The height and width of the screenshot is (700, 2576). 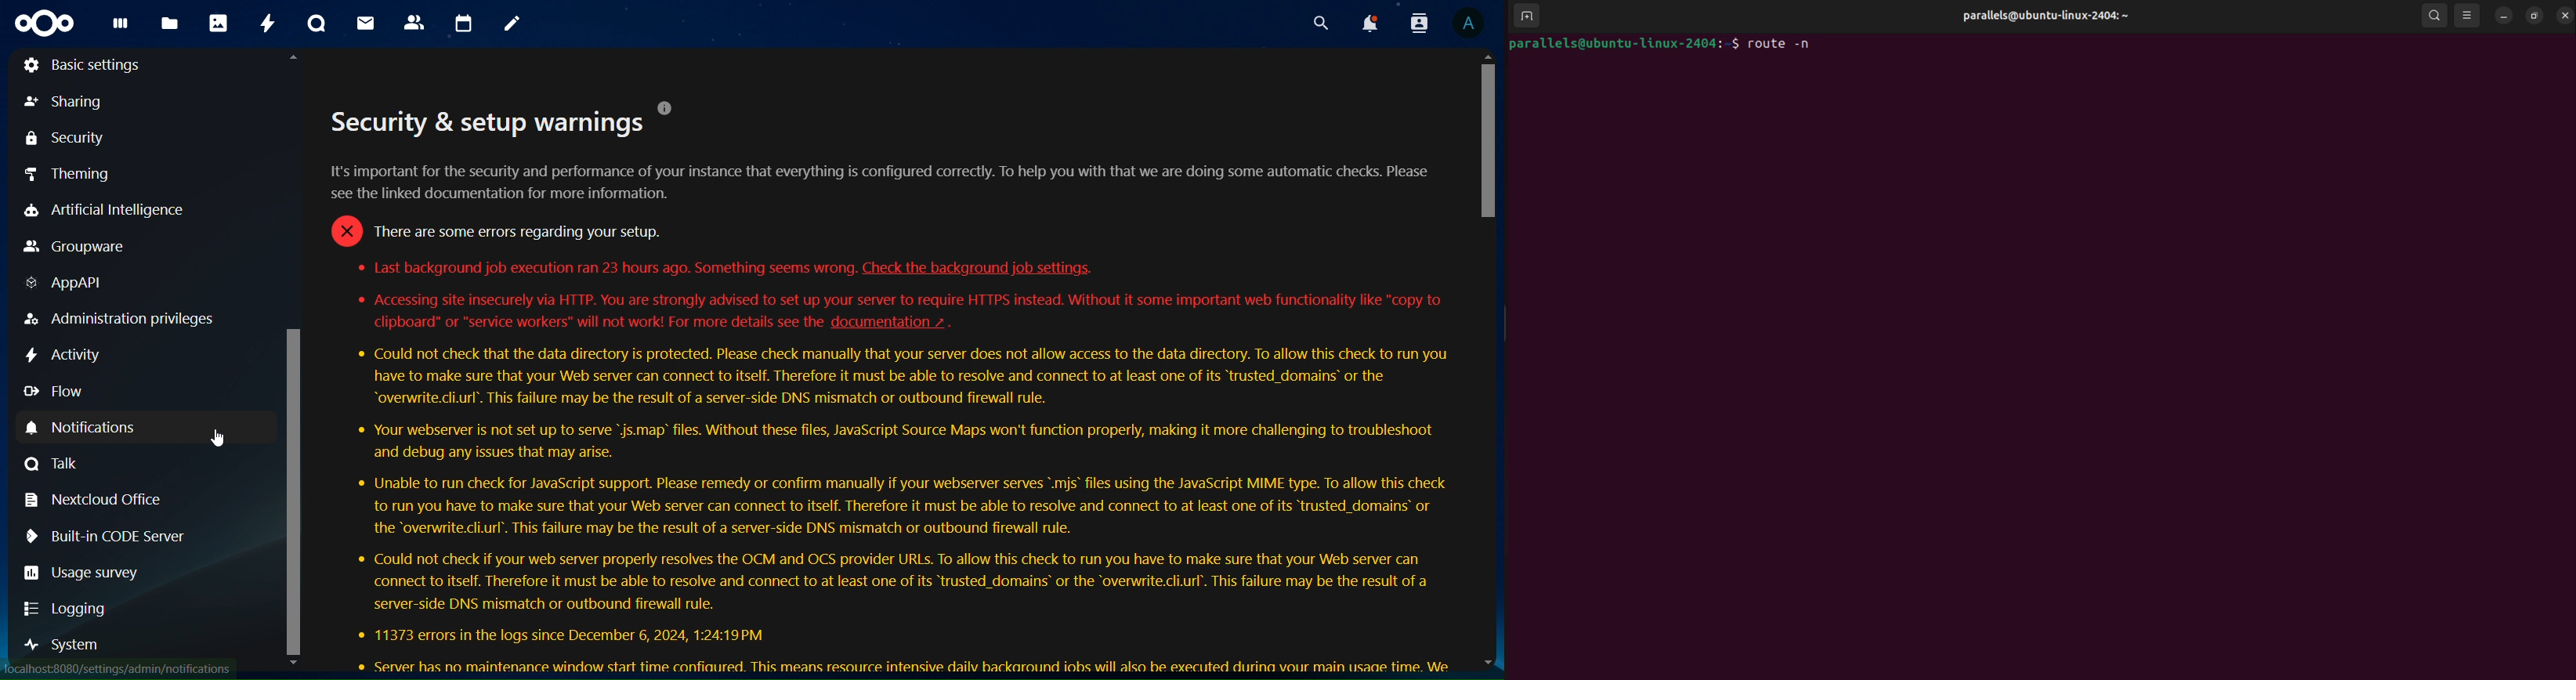 I want to click on calendar, so click(x=461, y=23).